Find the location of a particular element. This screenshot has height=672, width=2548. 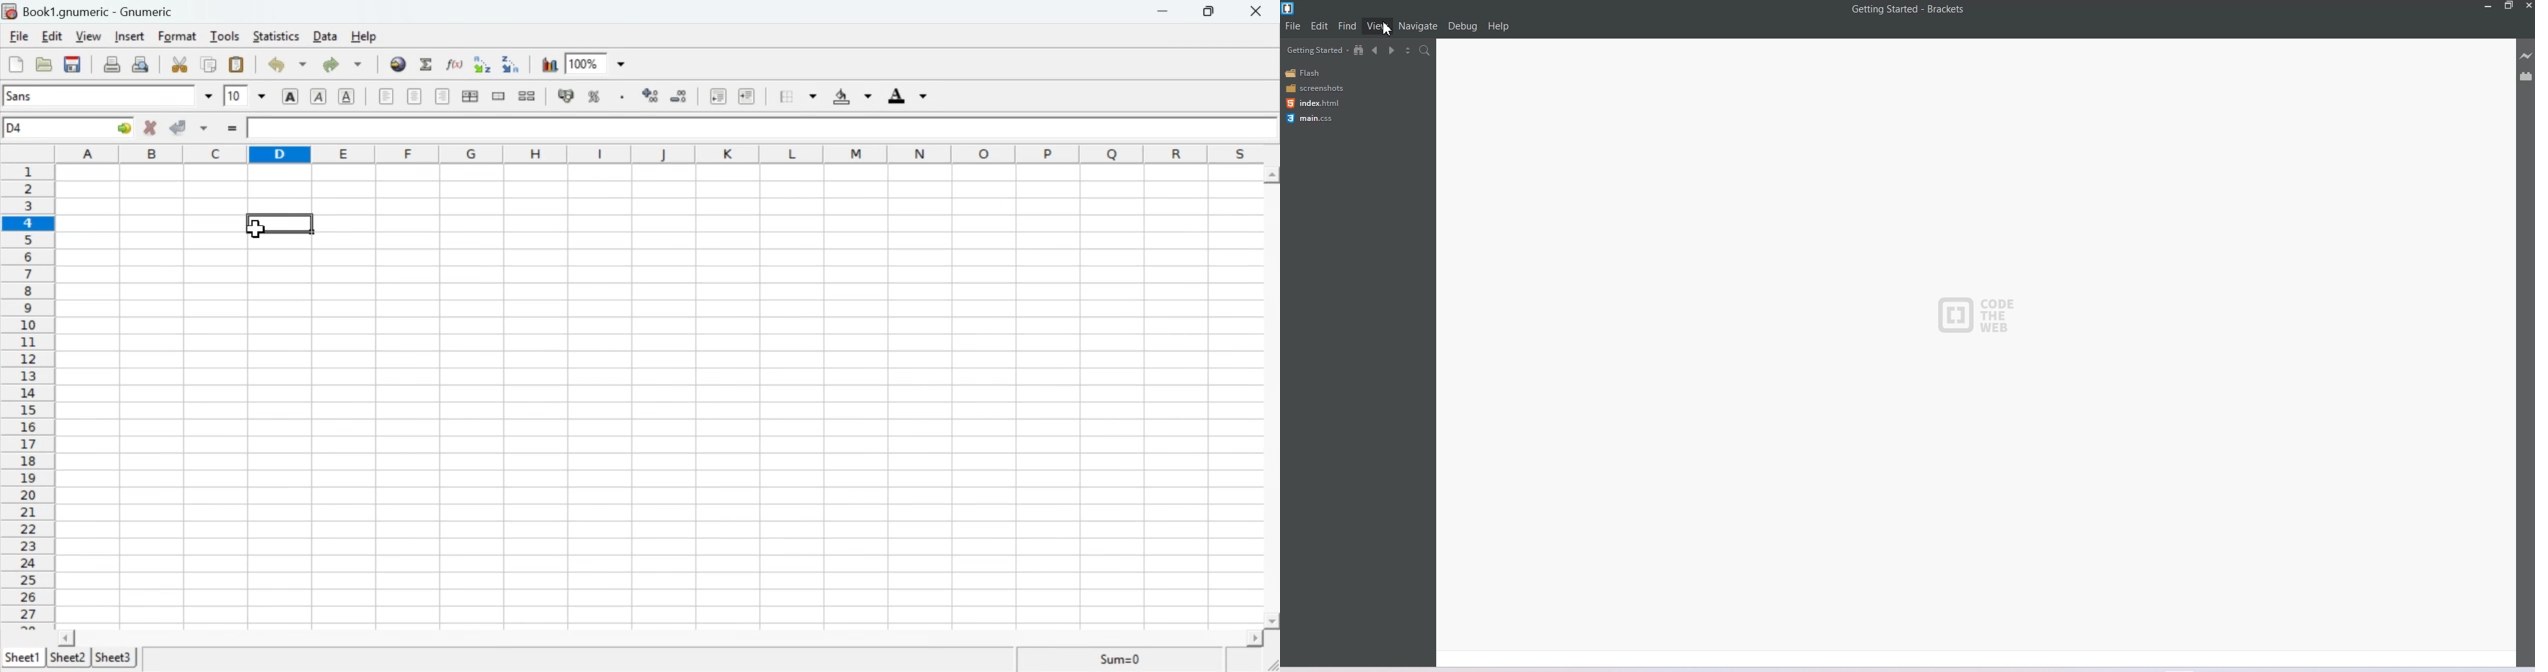

Data is located at coordinates (327, 37).